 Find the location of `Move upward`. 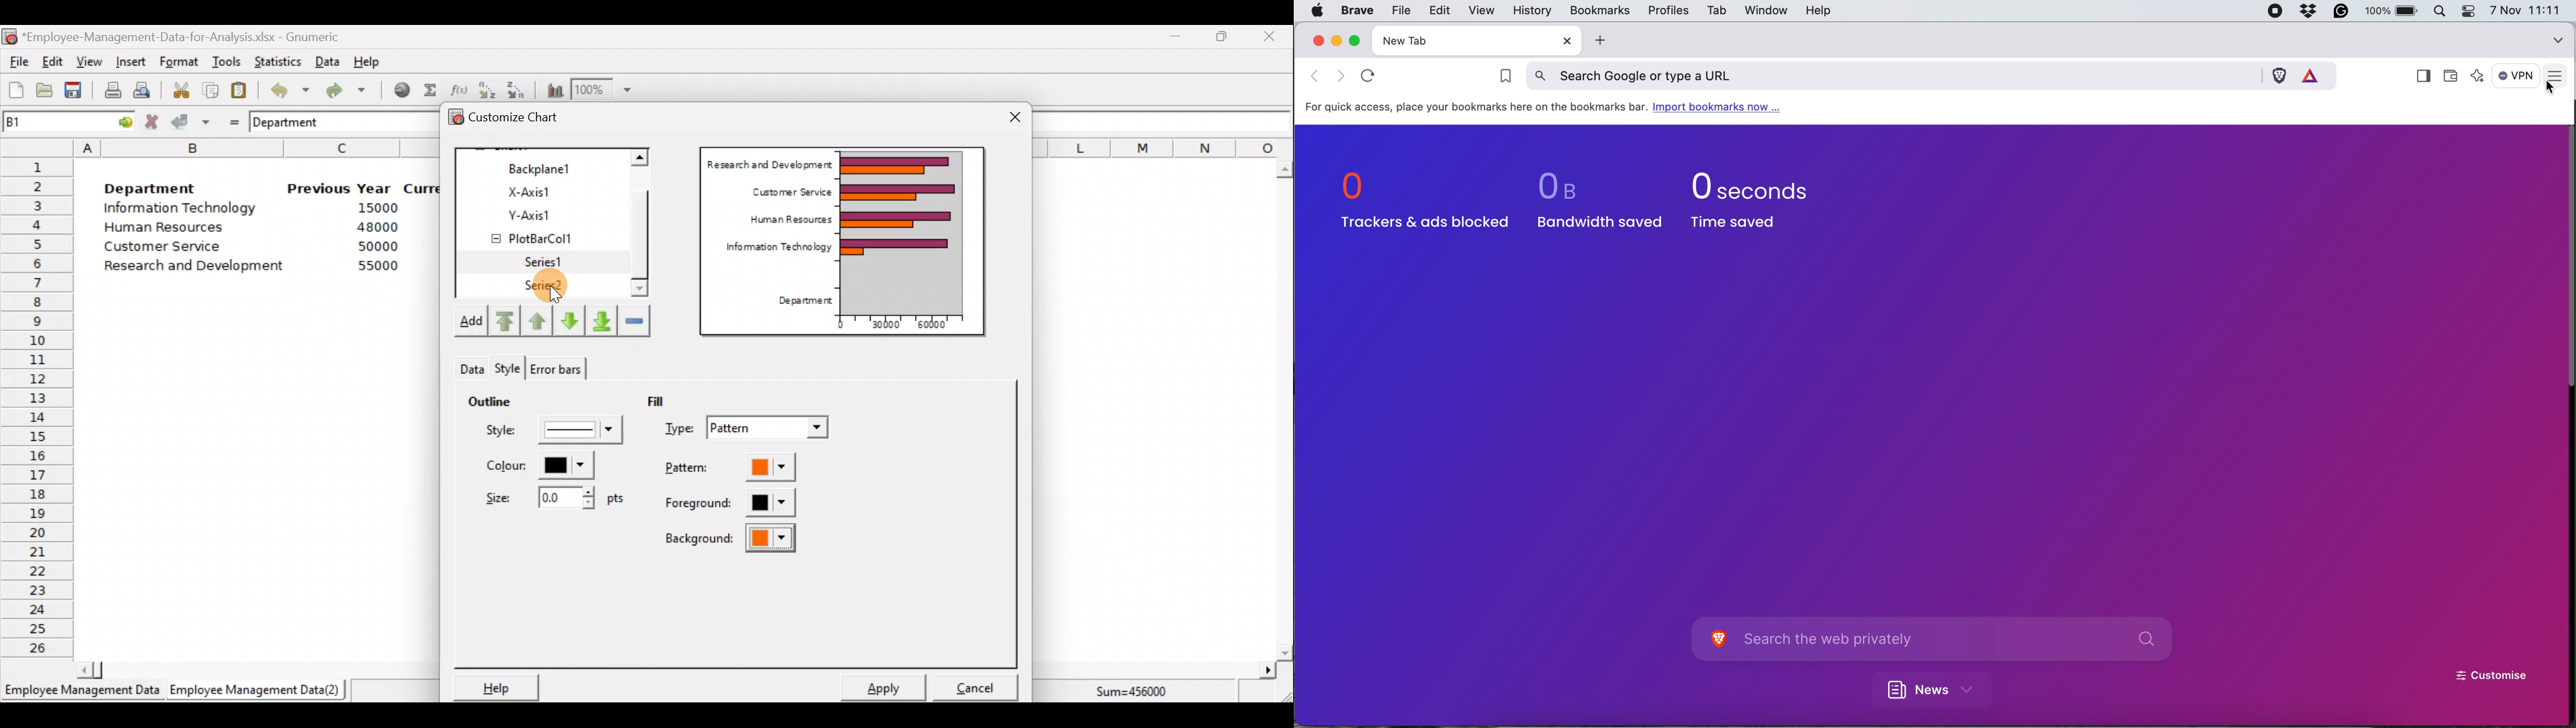

Move upward is located at coordinates (503, 322).